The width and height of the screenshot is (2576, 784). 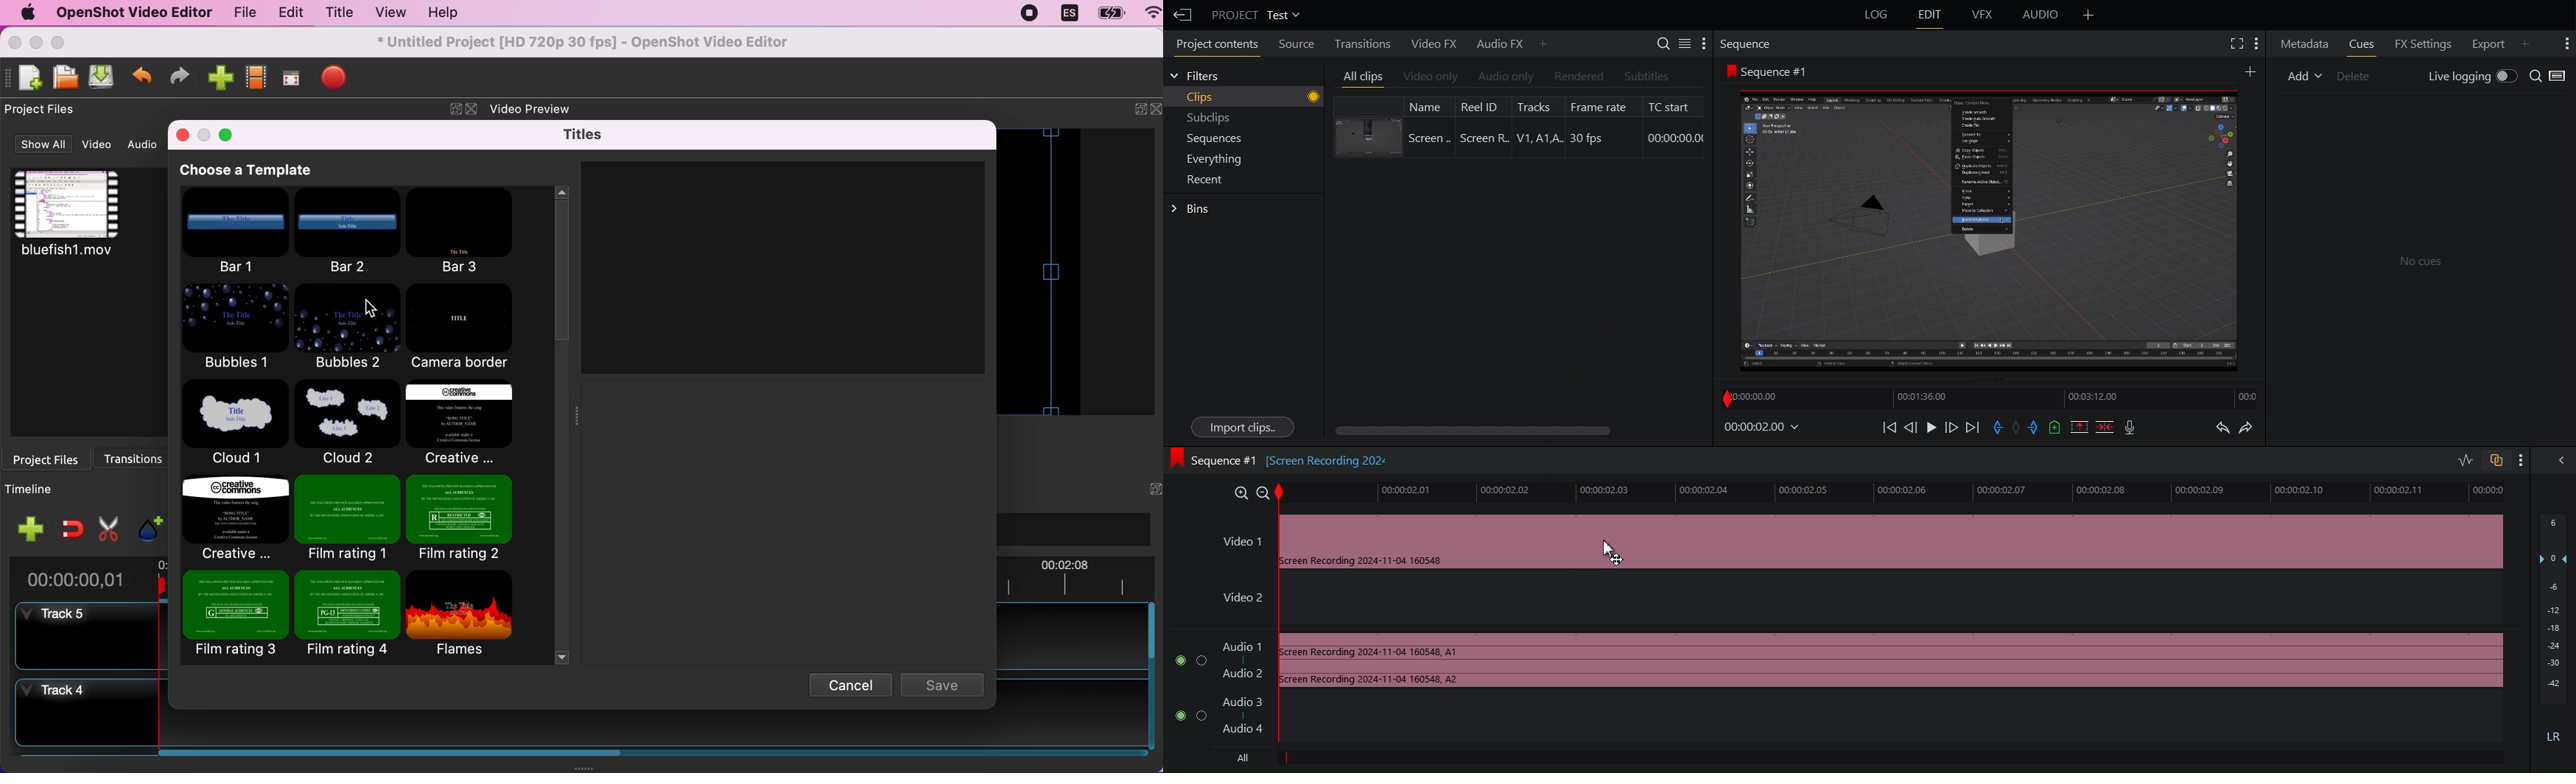 What do you see at coordinates (129, 12) in the screenshot?
I see `openshot video editor` at bounding box center [129, 12].